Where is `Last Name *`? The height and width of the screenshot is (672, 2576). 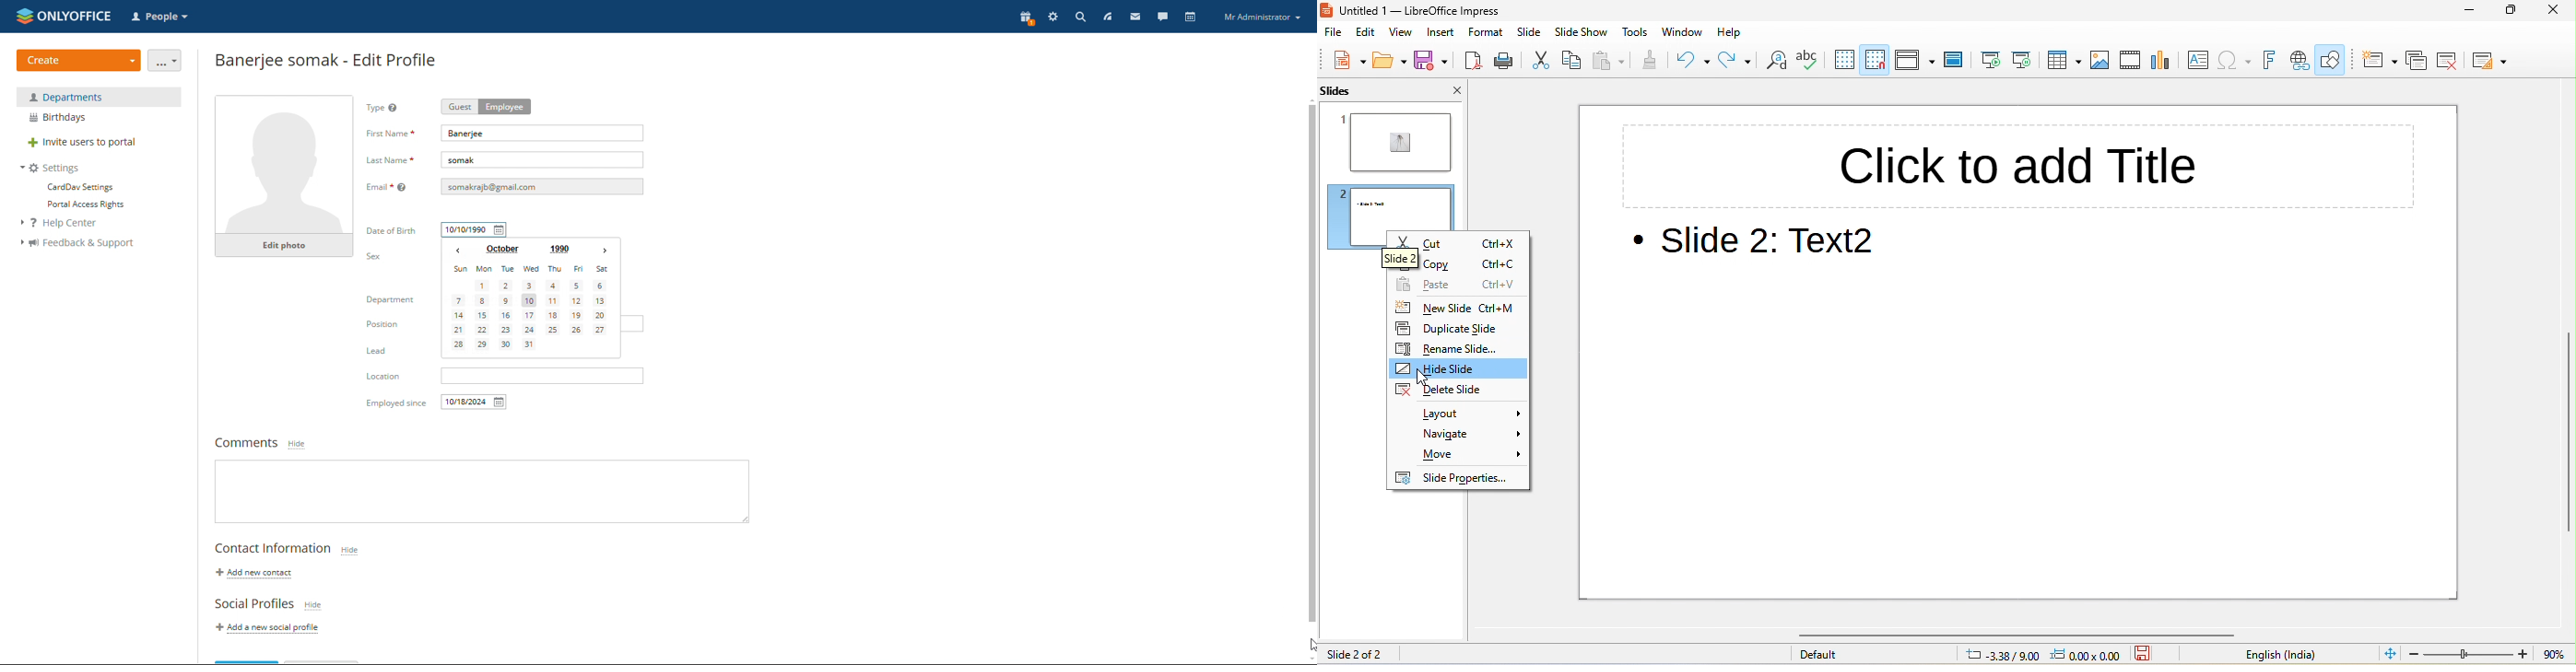 Last Name * is located at coordinates (390, 162).